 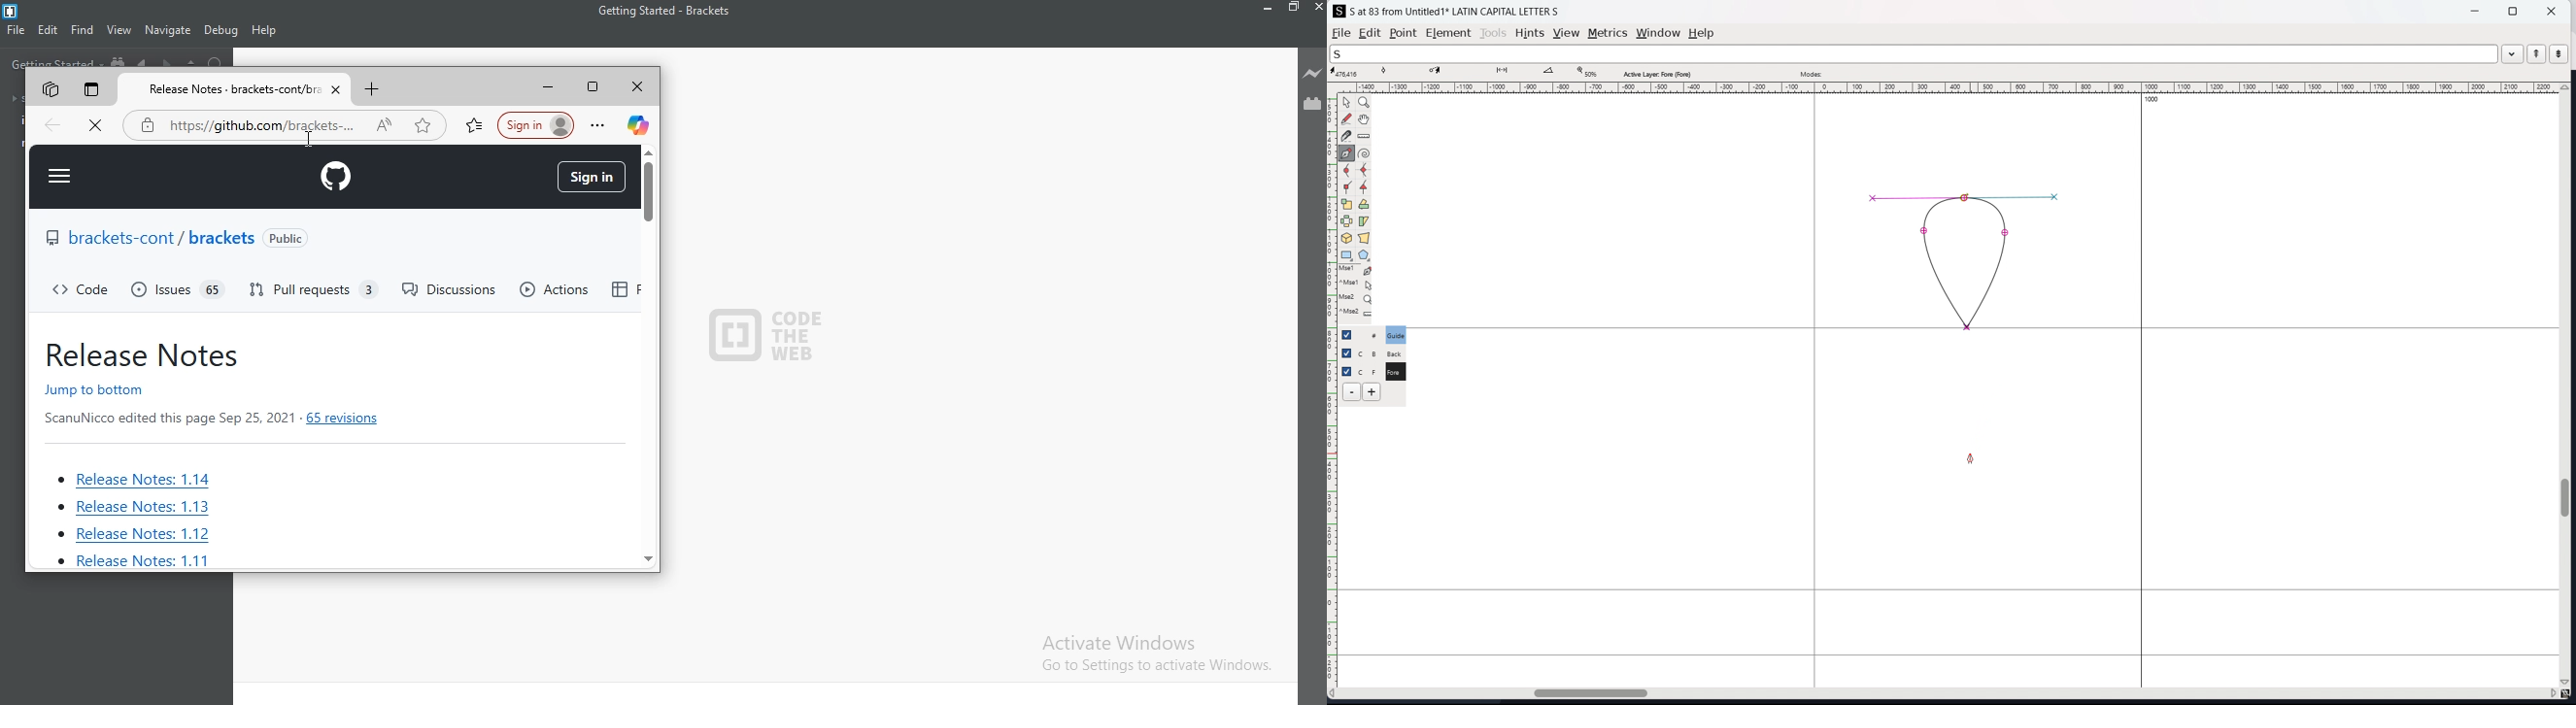 What do you see at coordinates (1566, 33) in the screenshot?
I see `view` at bounding box center [1566, 33].